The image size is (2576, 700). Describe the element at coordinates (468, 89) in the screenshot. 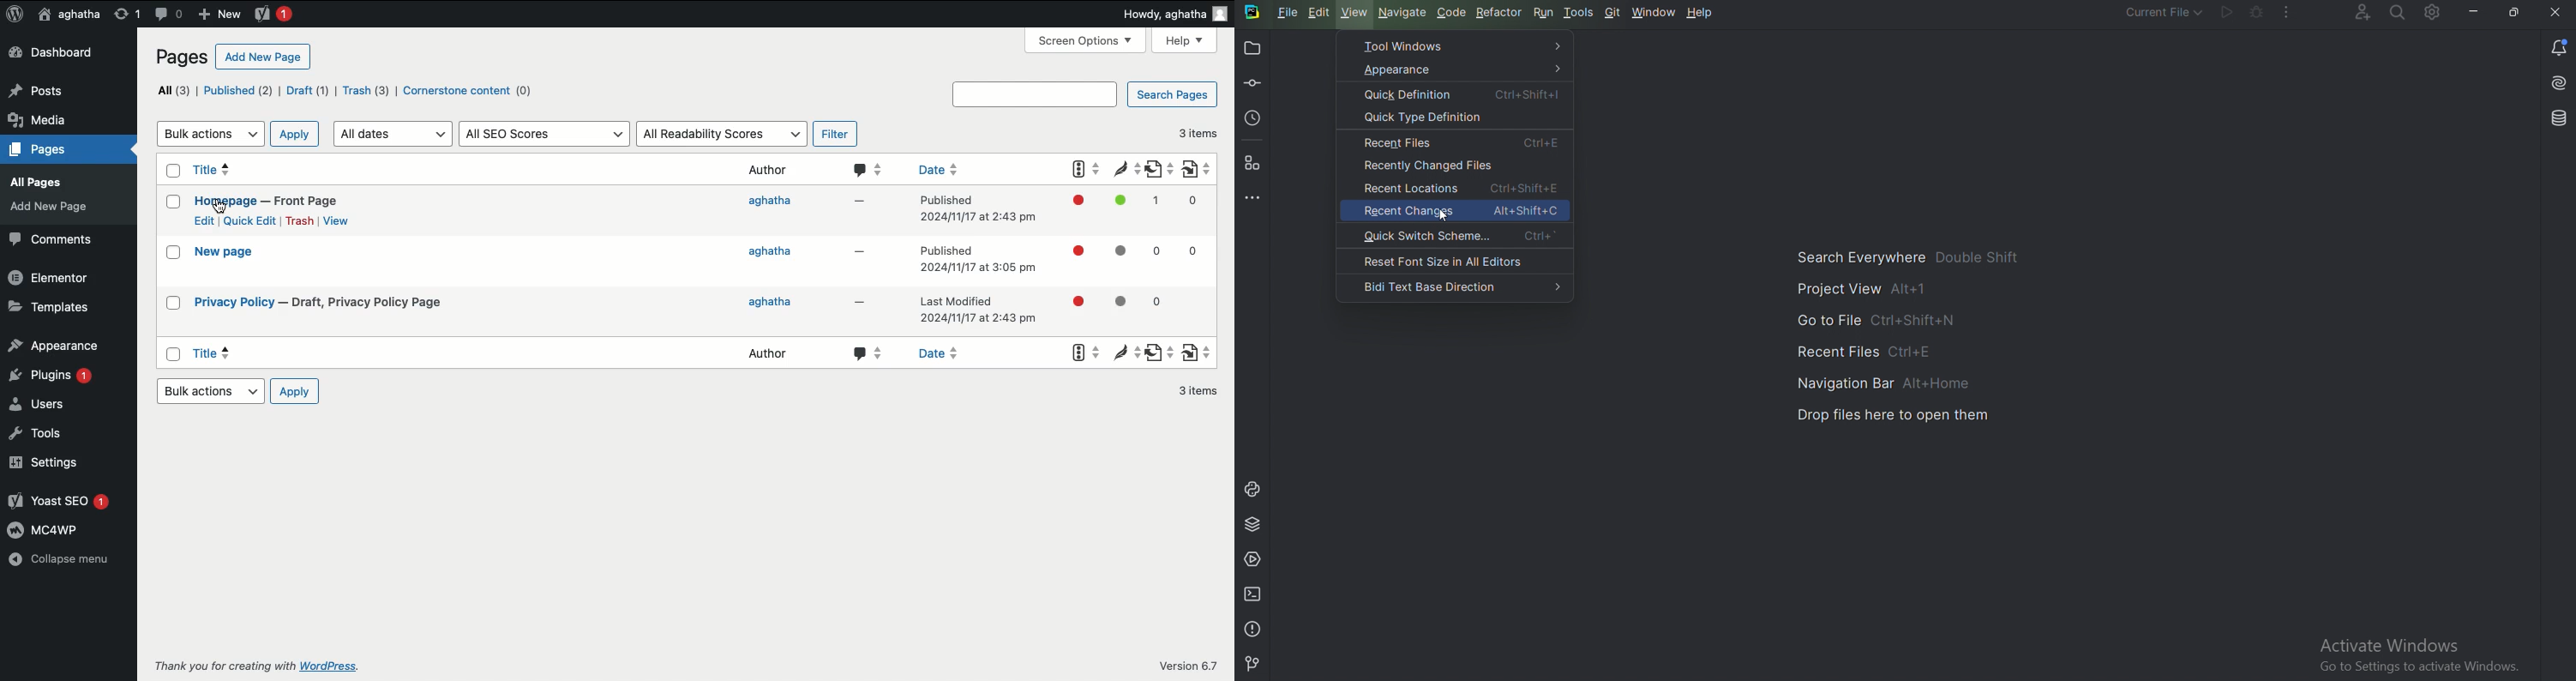

I see `Cornerstone content` at that location.